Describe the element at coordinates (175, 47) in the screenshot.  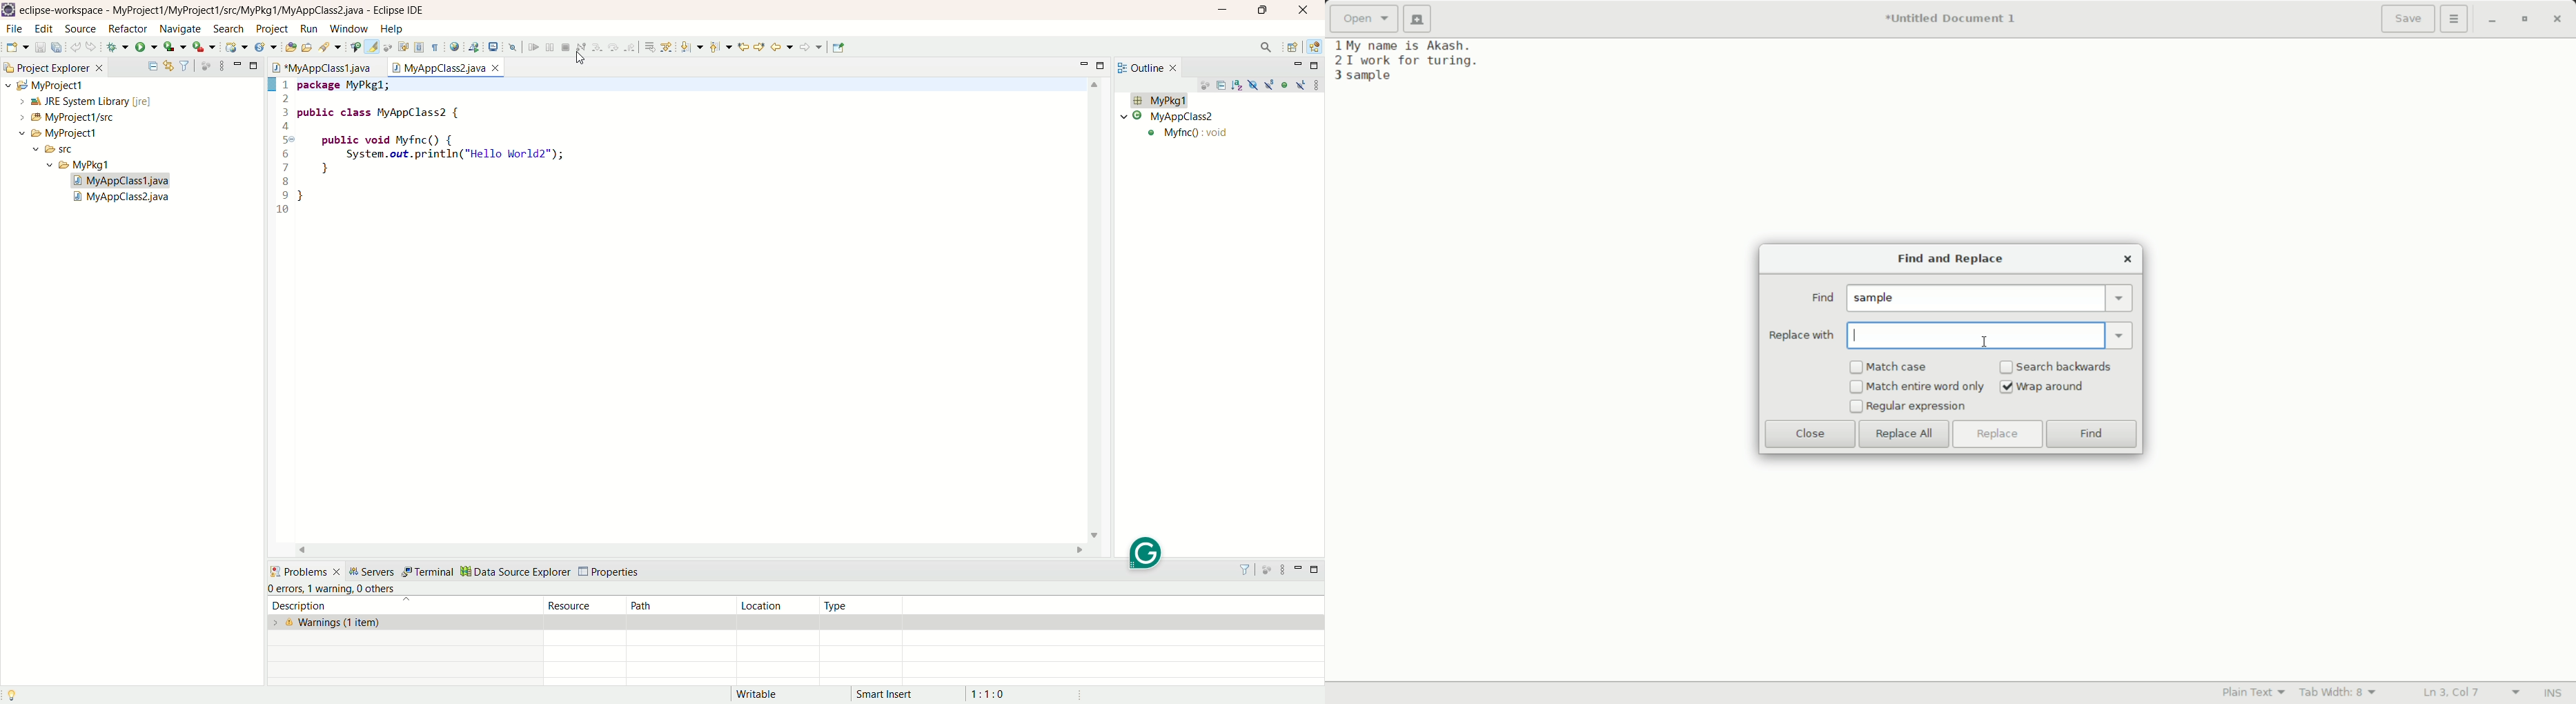
I see `coverage` at that location.